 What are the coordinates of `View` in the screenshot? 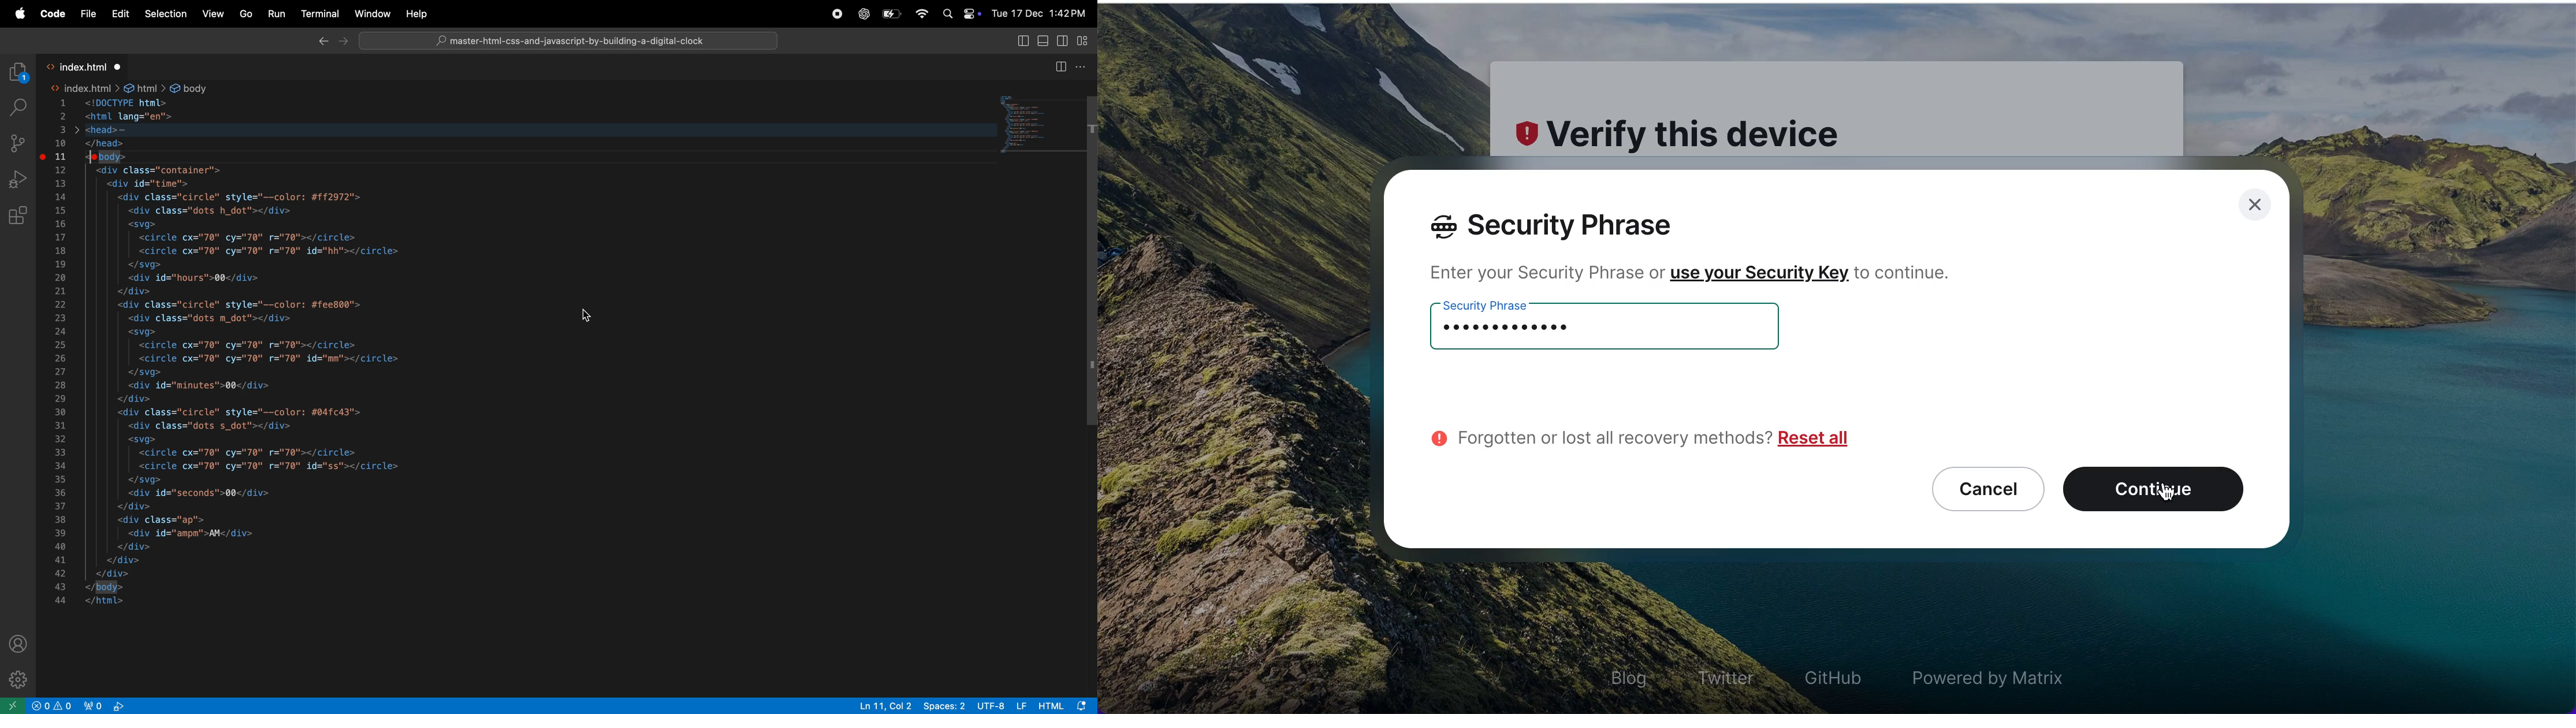 It's located at (212, 14).